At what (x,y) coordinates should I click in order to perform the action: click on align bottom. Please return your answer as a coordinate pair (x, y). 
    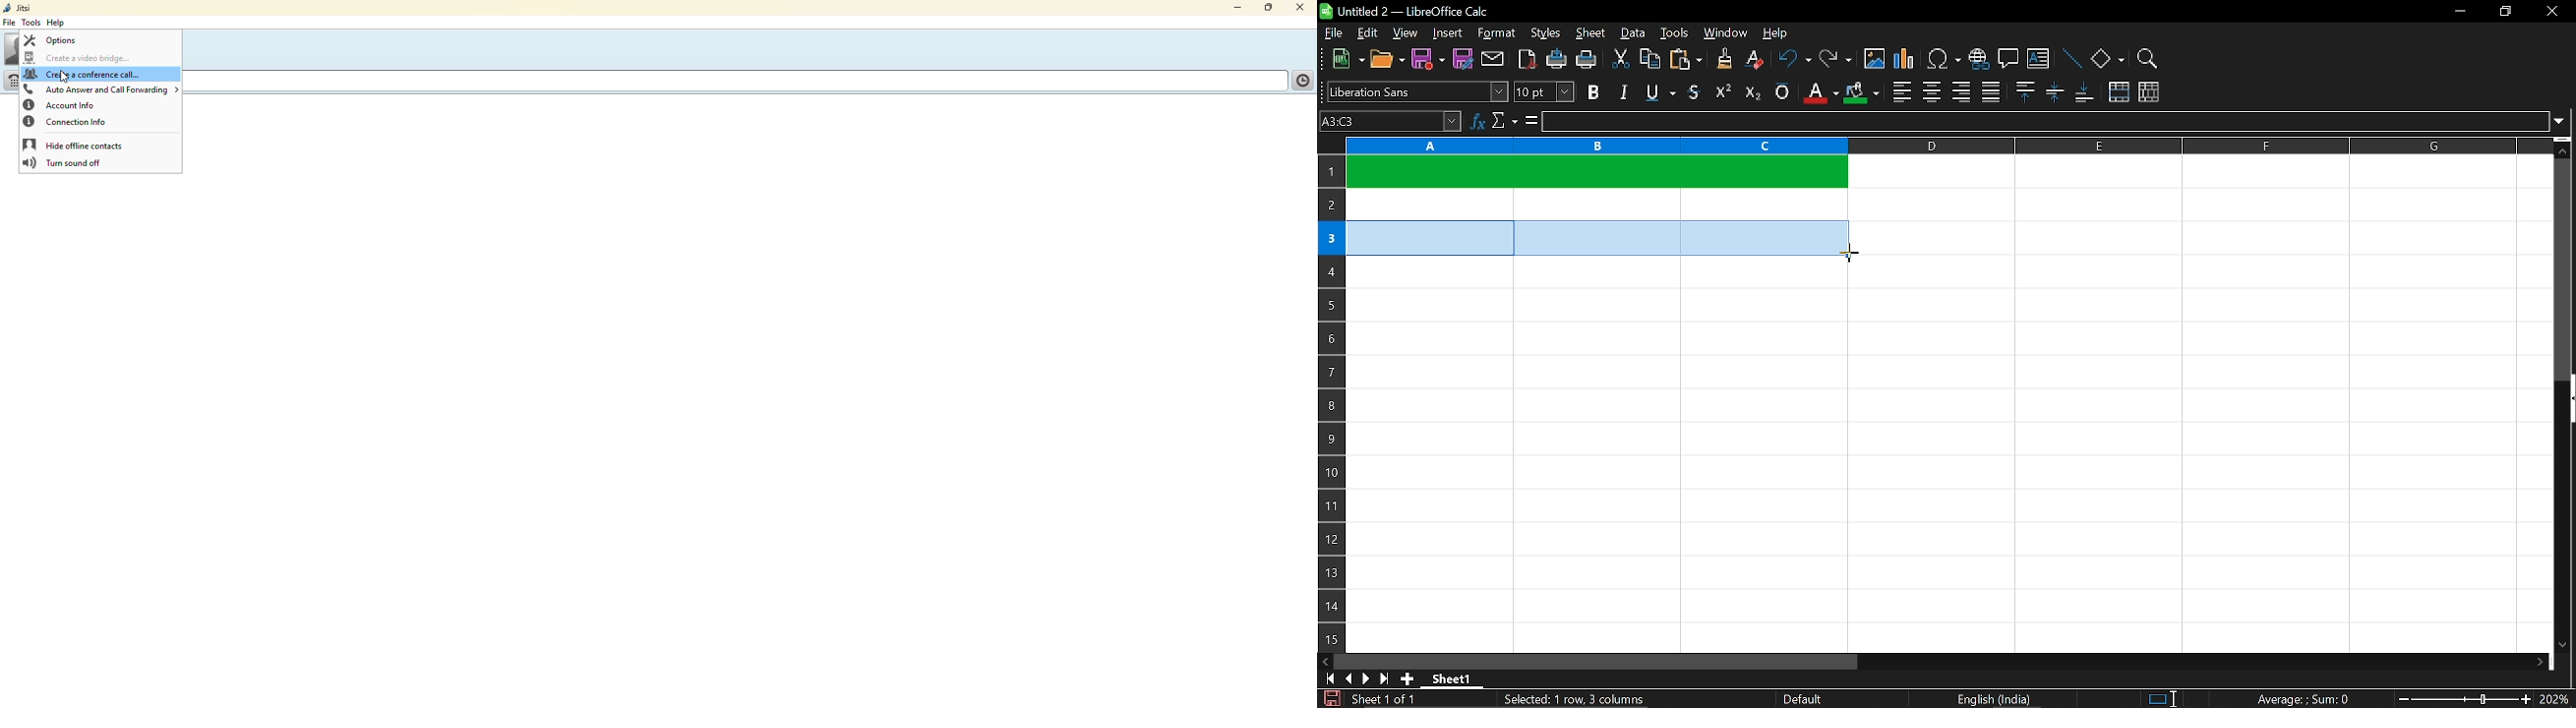
    Looking at the image, I should click on (2083, 93).